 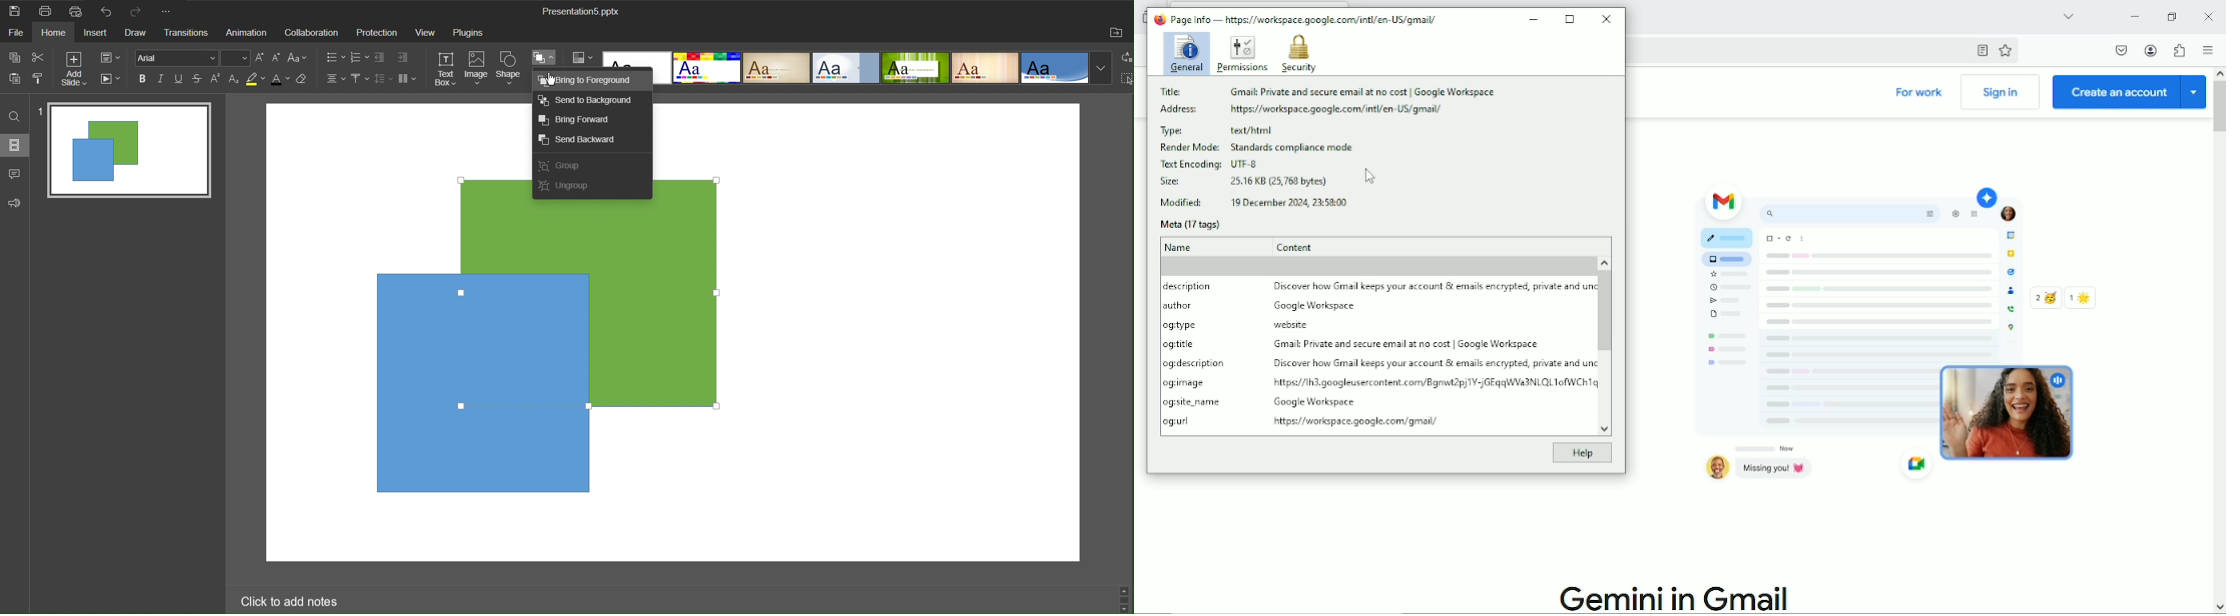 What do you see at coordinates (1117, 34) in the screenshot?
I see `Open File Location` at bounding box center [1117, 34].